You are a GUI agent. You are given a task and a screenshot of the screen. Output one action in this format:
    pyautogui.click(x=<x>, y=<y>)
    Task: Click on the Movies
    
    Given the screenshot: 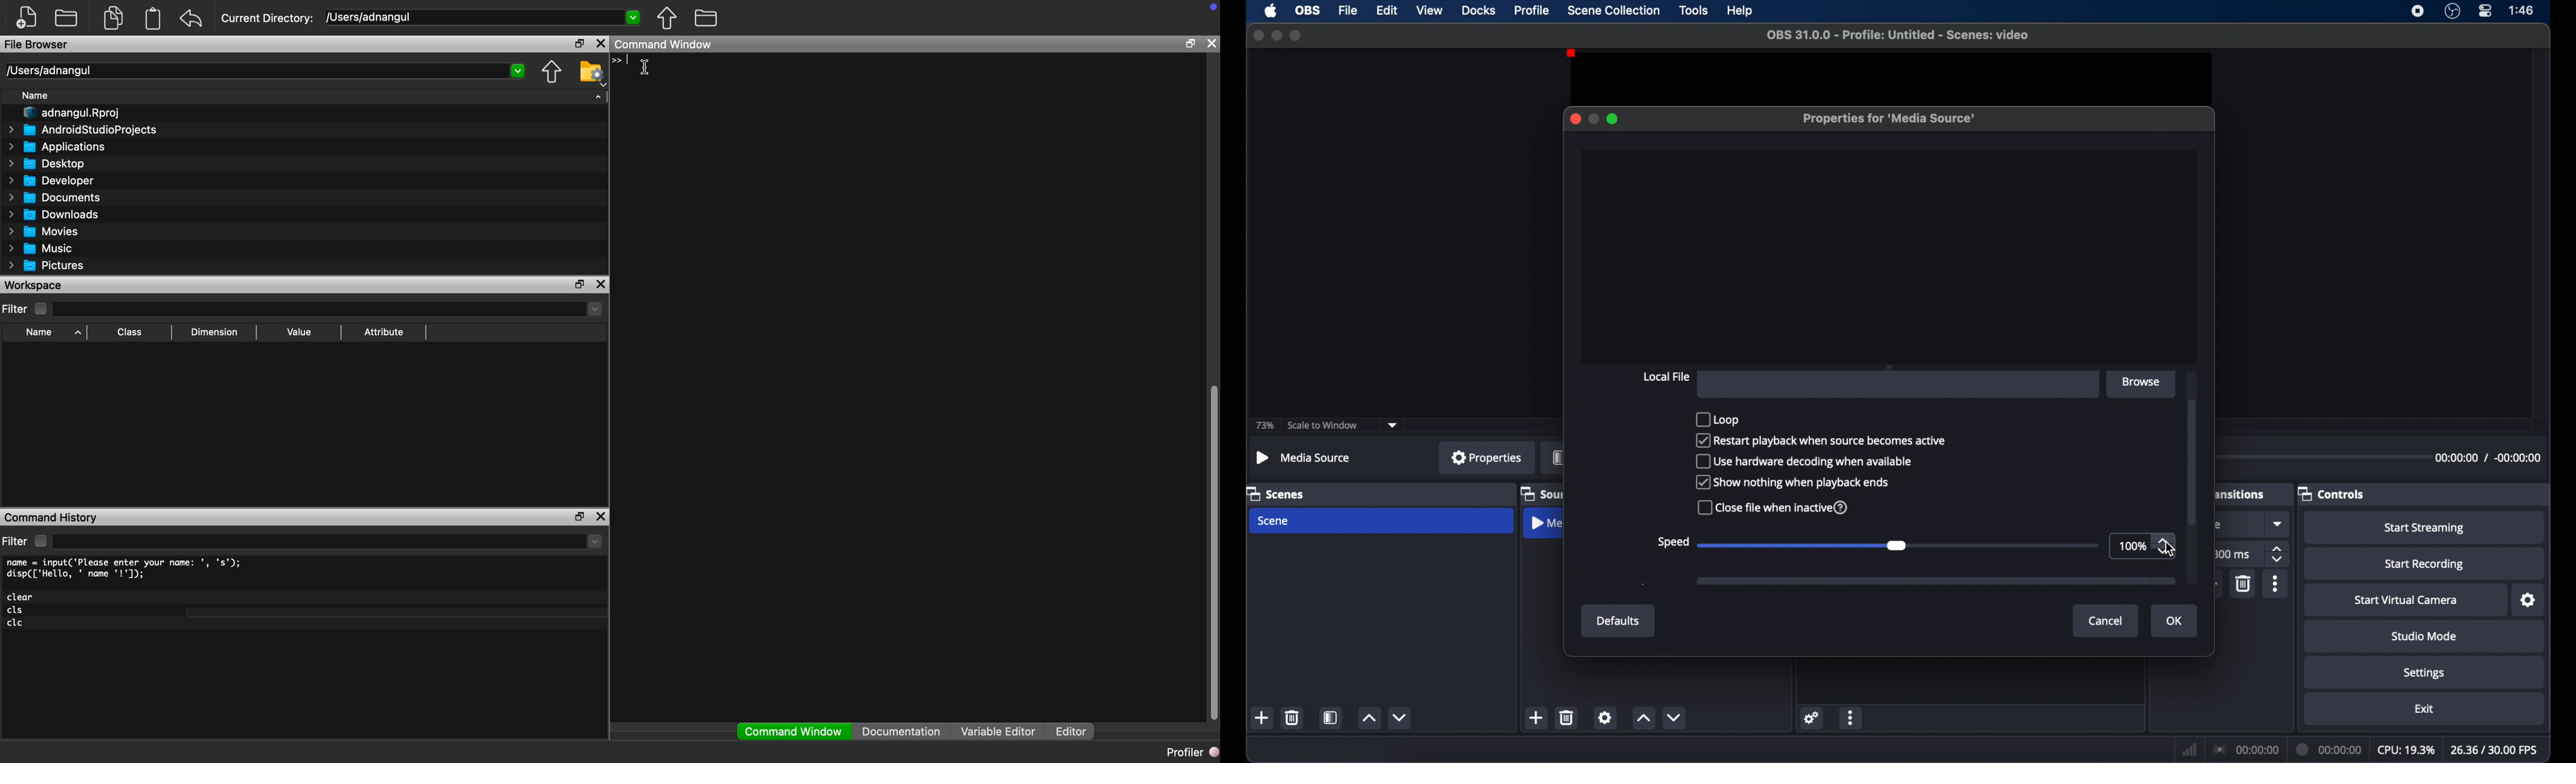 What is the action you would take?
    pyautogui.click(x=41, y=231)
    